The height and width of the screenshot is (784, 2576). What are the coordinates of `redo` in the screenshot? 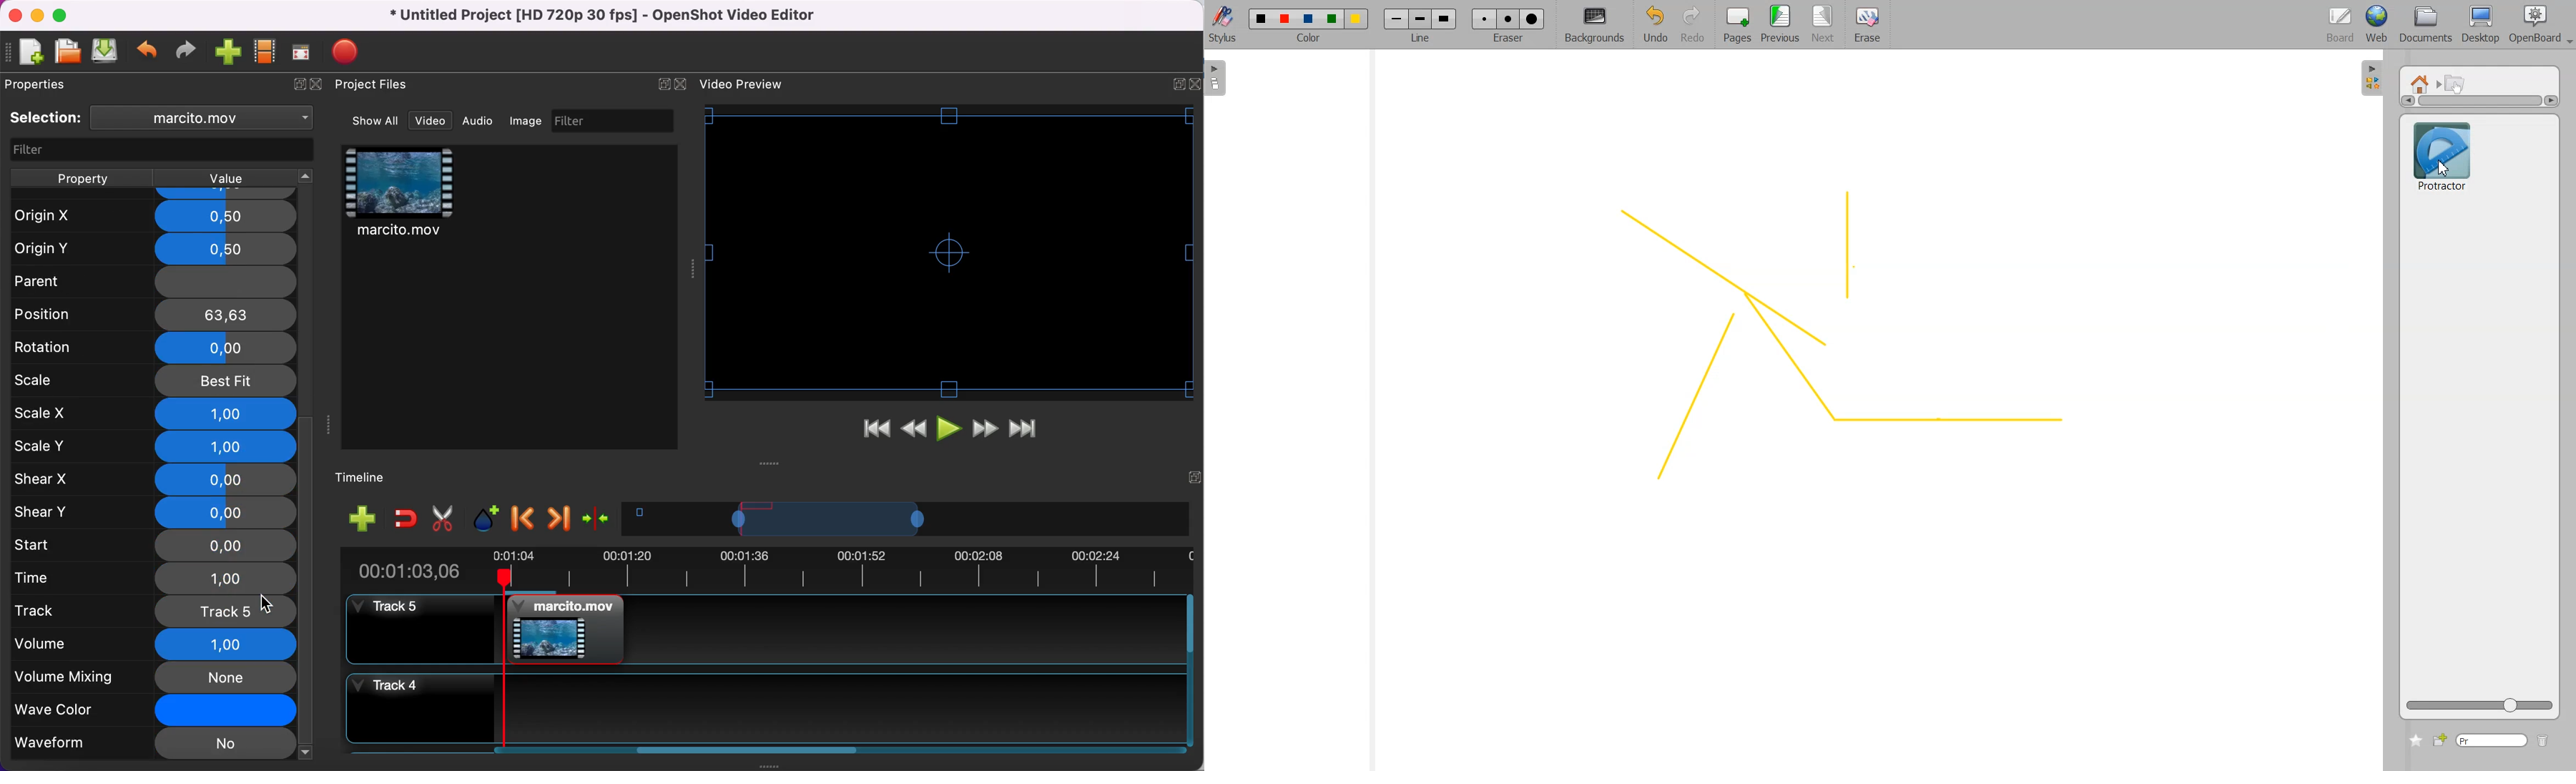 It's located at (186, 51).